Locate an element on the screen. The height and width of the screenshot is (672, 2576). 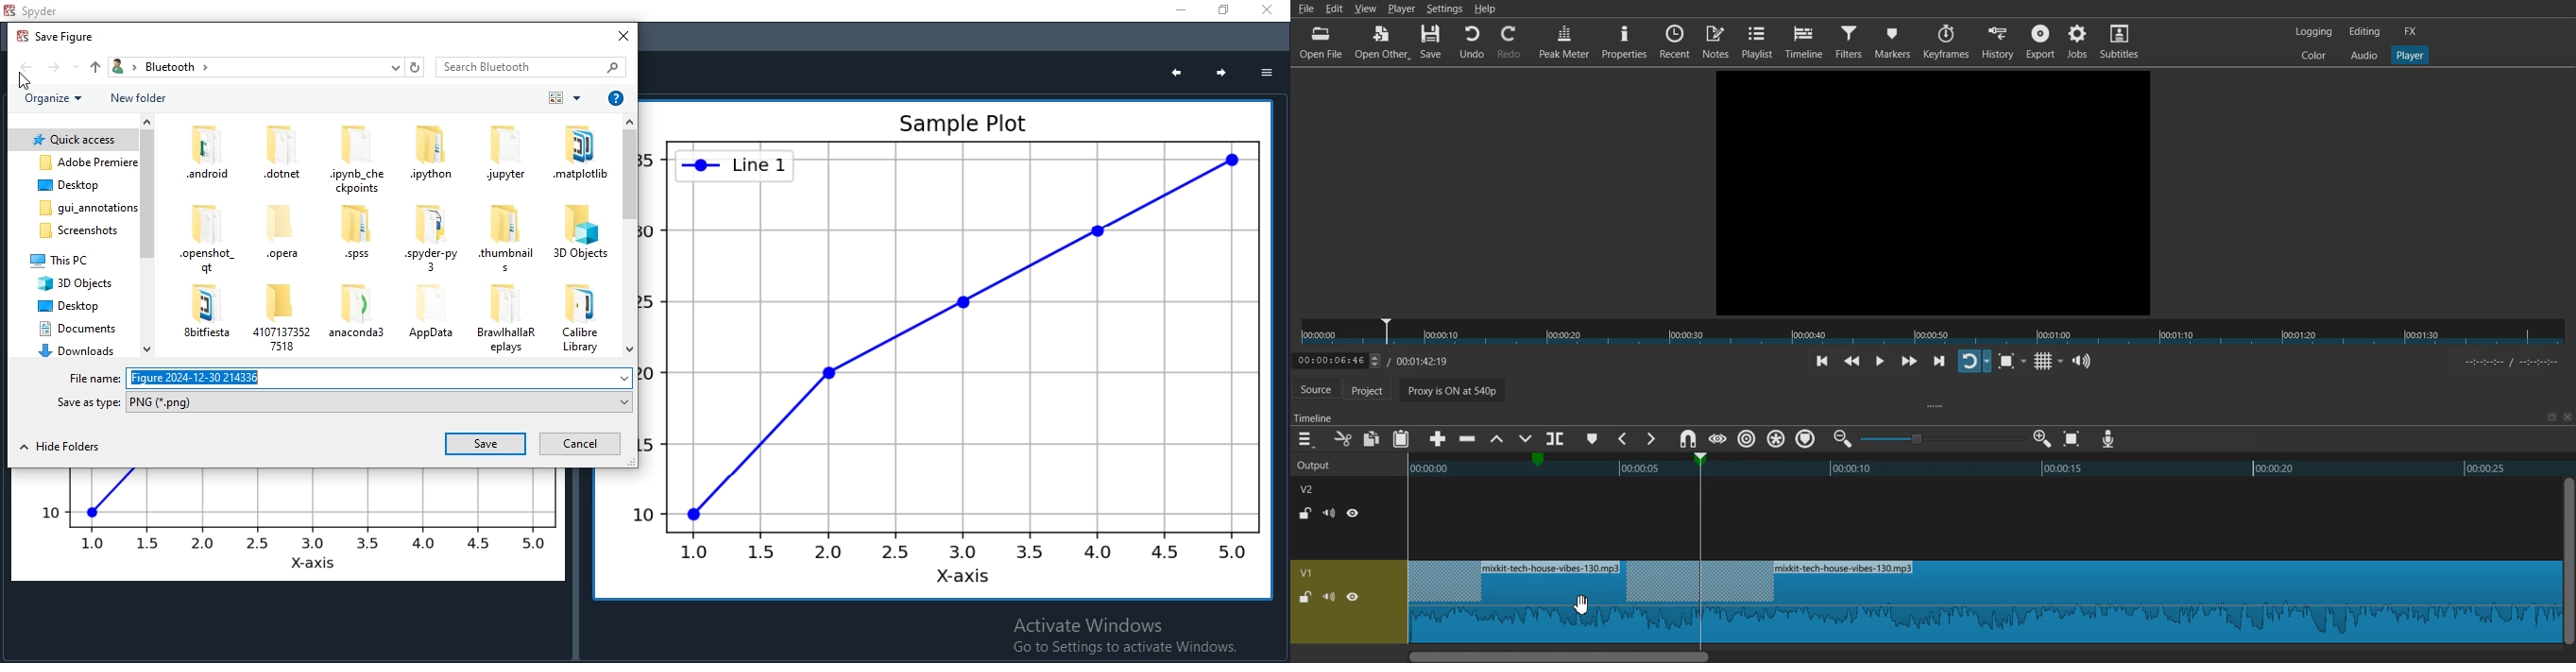
Next Marker is located at coordinates (1650, 439).